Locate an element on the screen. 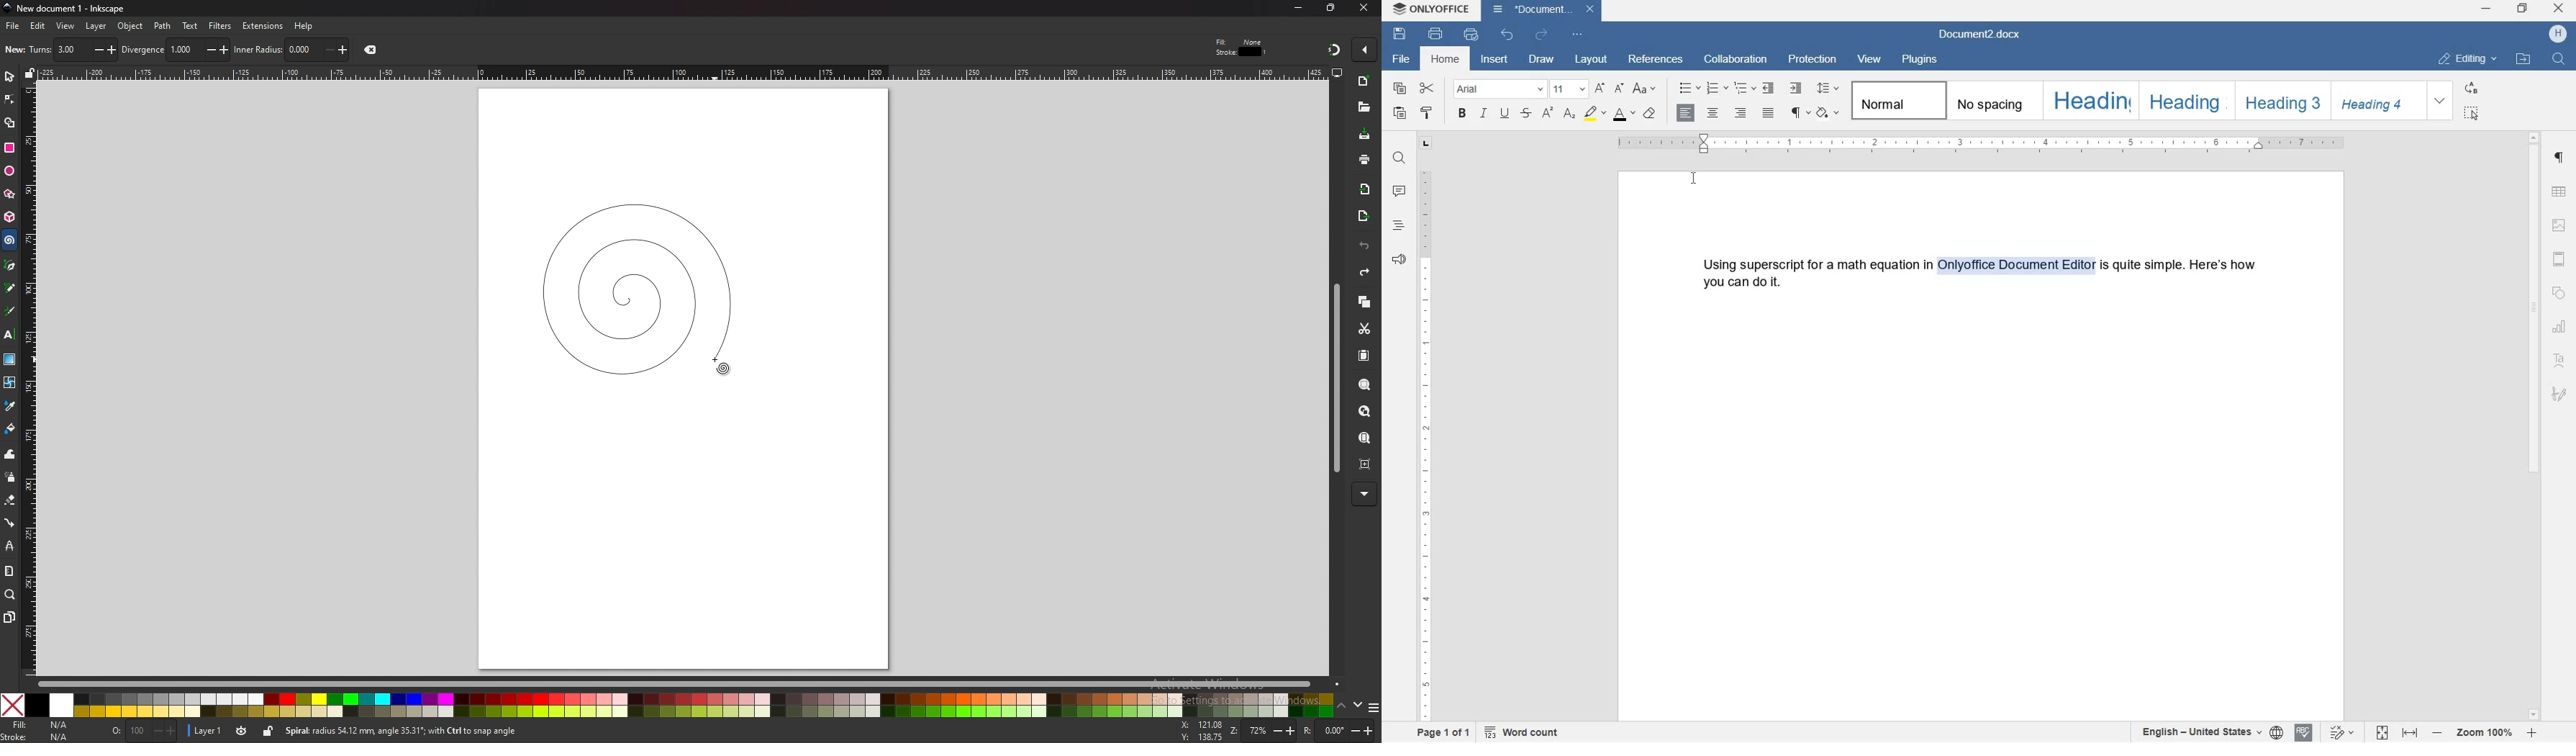 The width and height of the screenshot is (2576, 756). decrease indent is located at coordinates (1769, 89).